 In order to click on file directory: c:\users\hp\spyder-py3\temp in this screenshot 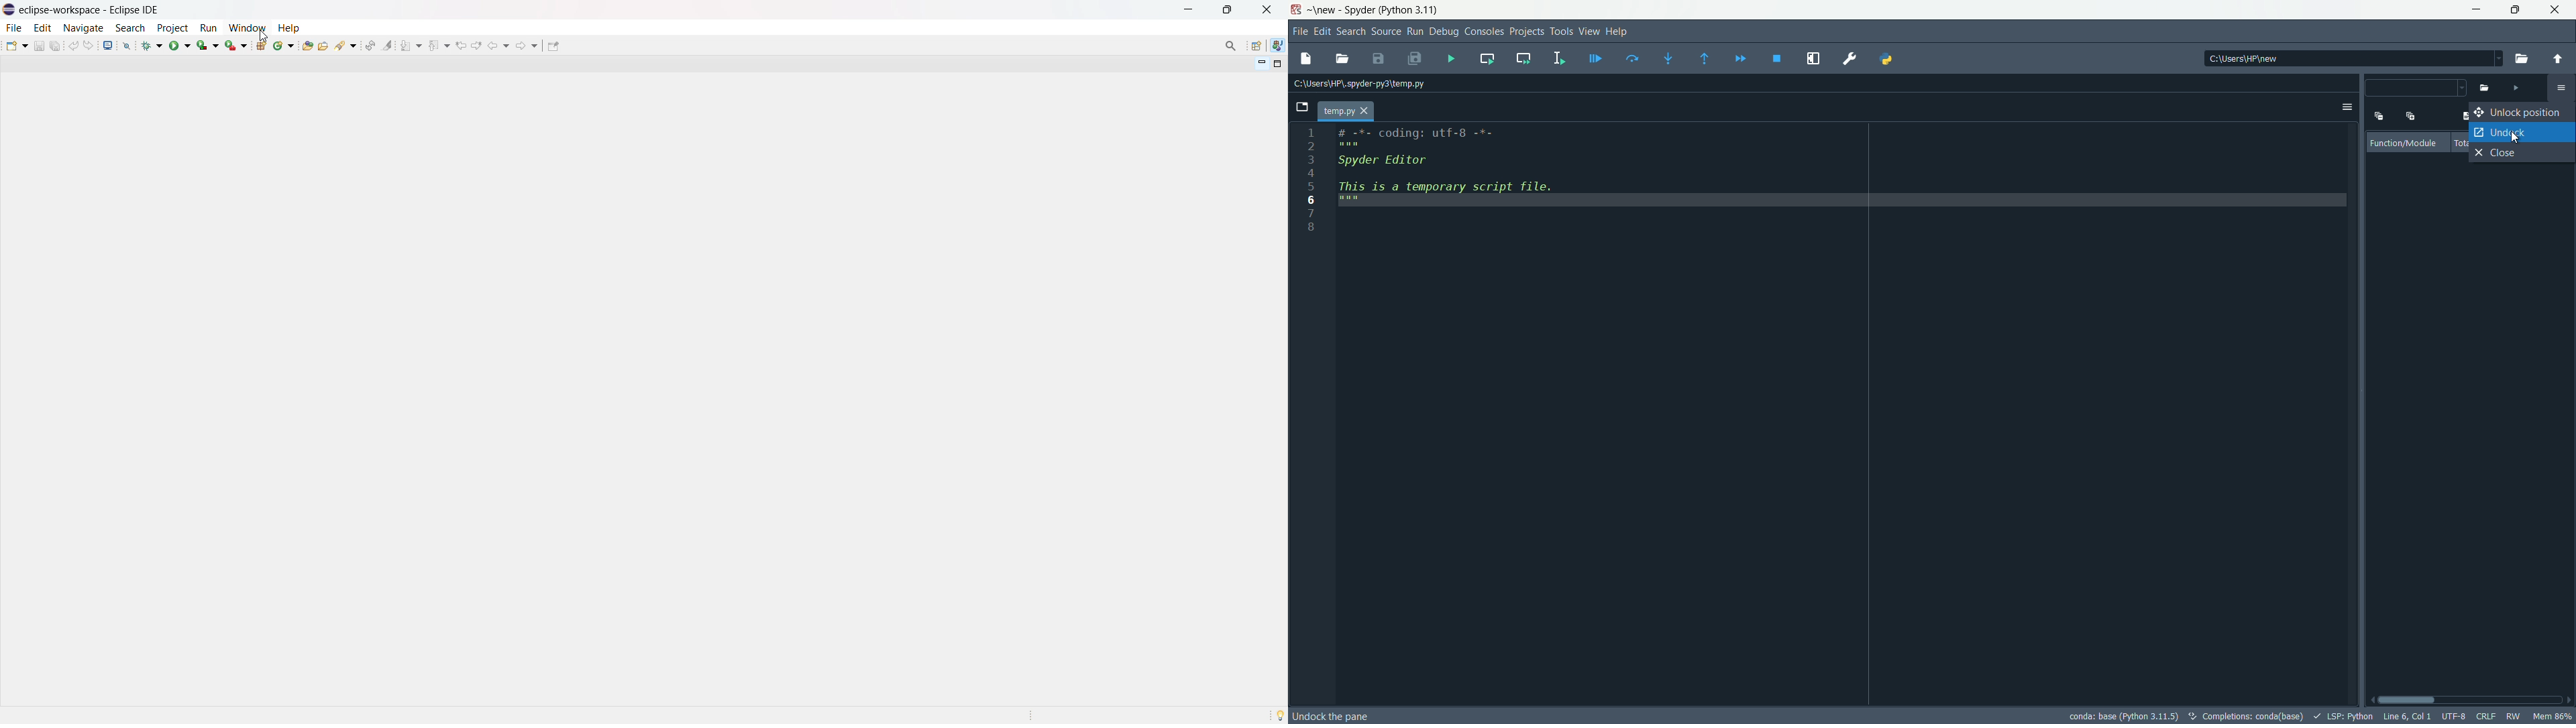, I will do `click(1360, 85)`.